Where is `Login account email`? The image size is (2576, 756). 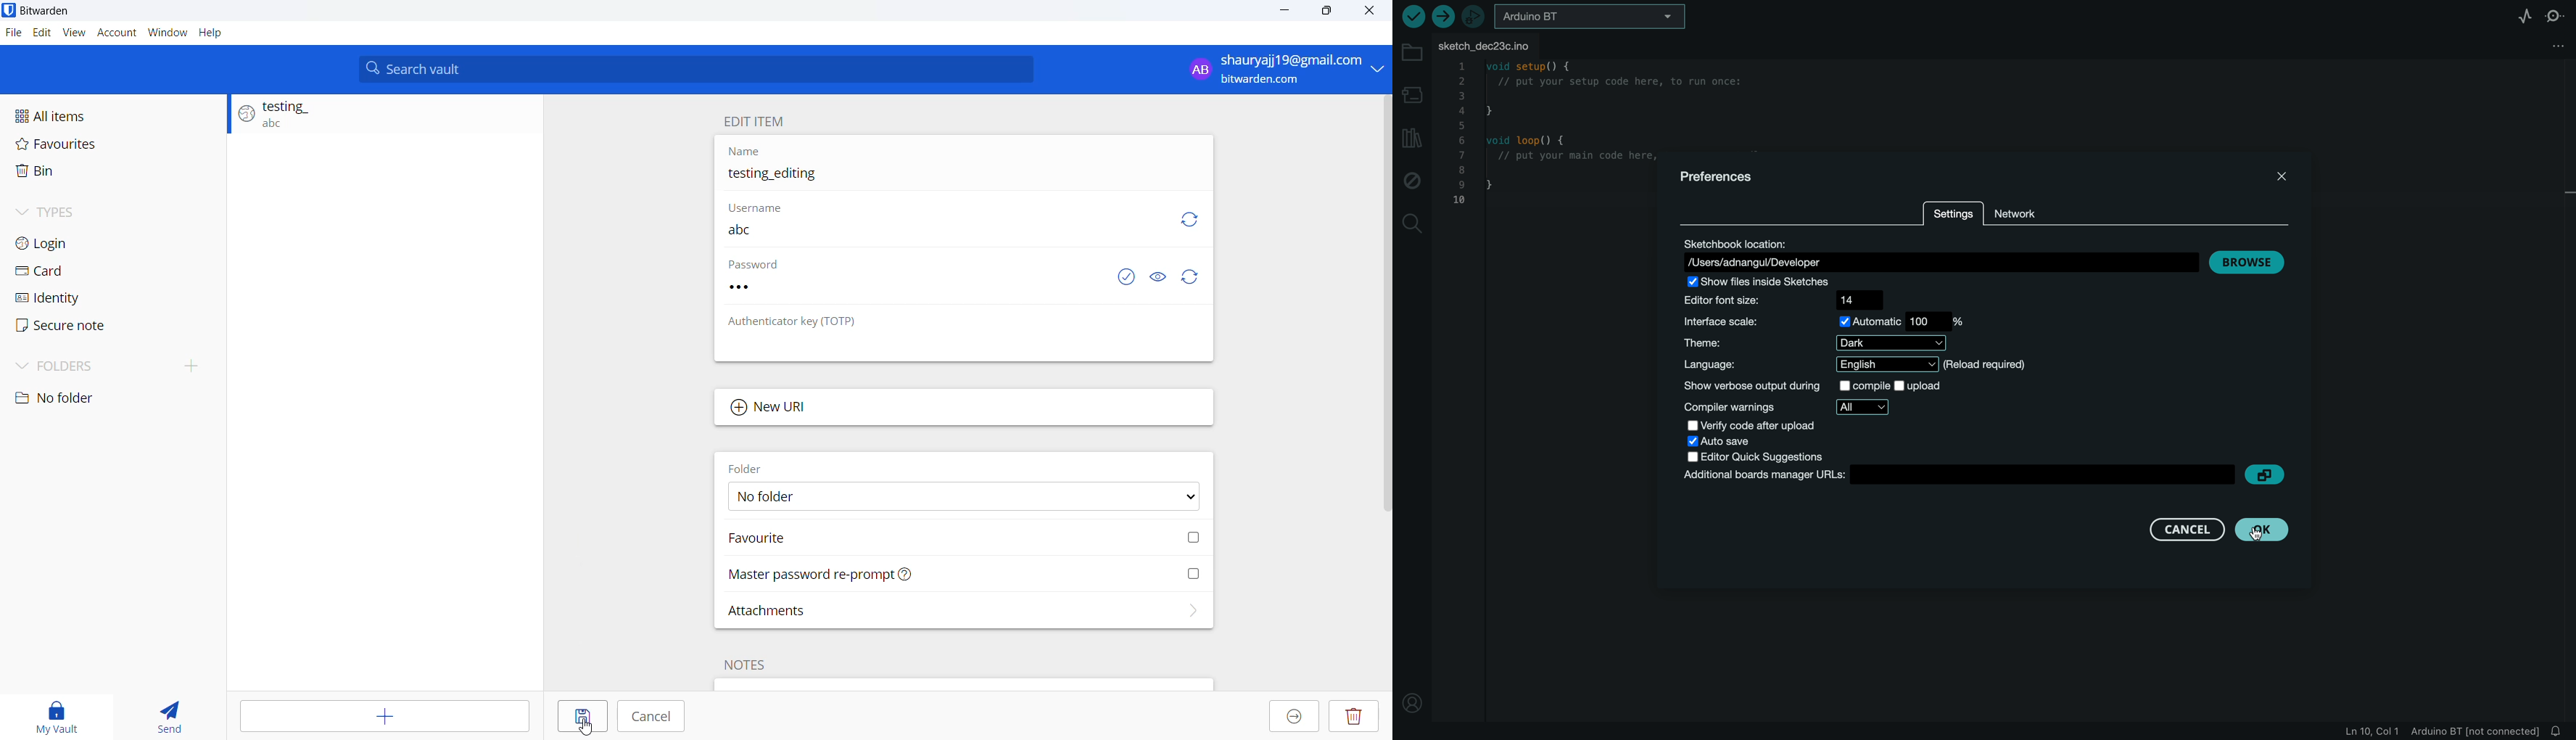
Login account email is located at coordinates (1282, 69).